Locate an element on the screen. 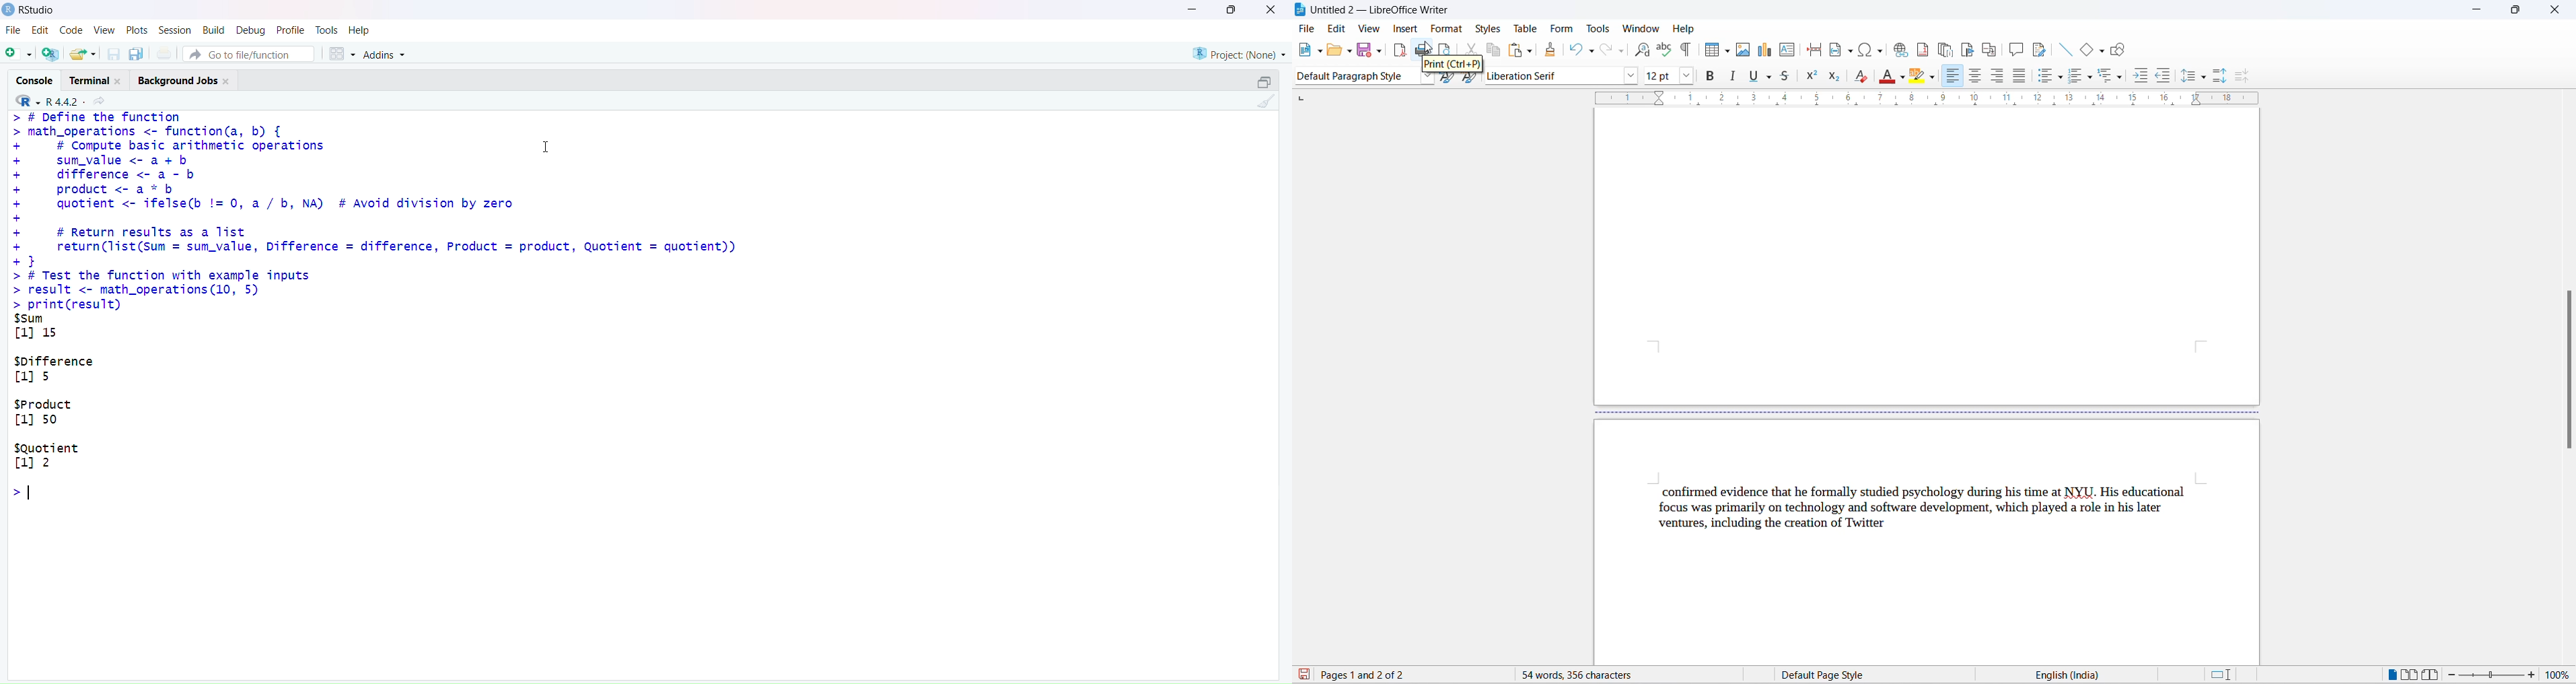  line spacing options is located at coordinates (2207, 78).